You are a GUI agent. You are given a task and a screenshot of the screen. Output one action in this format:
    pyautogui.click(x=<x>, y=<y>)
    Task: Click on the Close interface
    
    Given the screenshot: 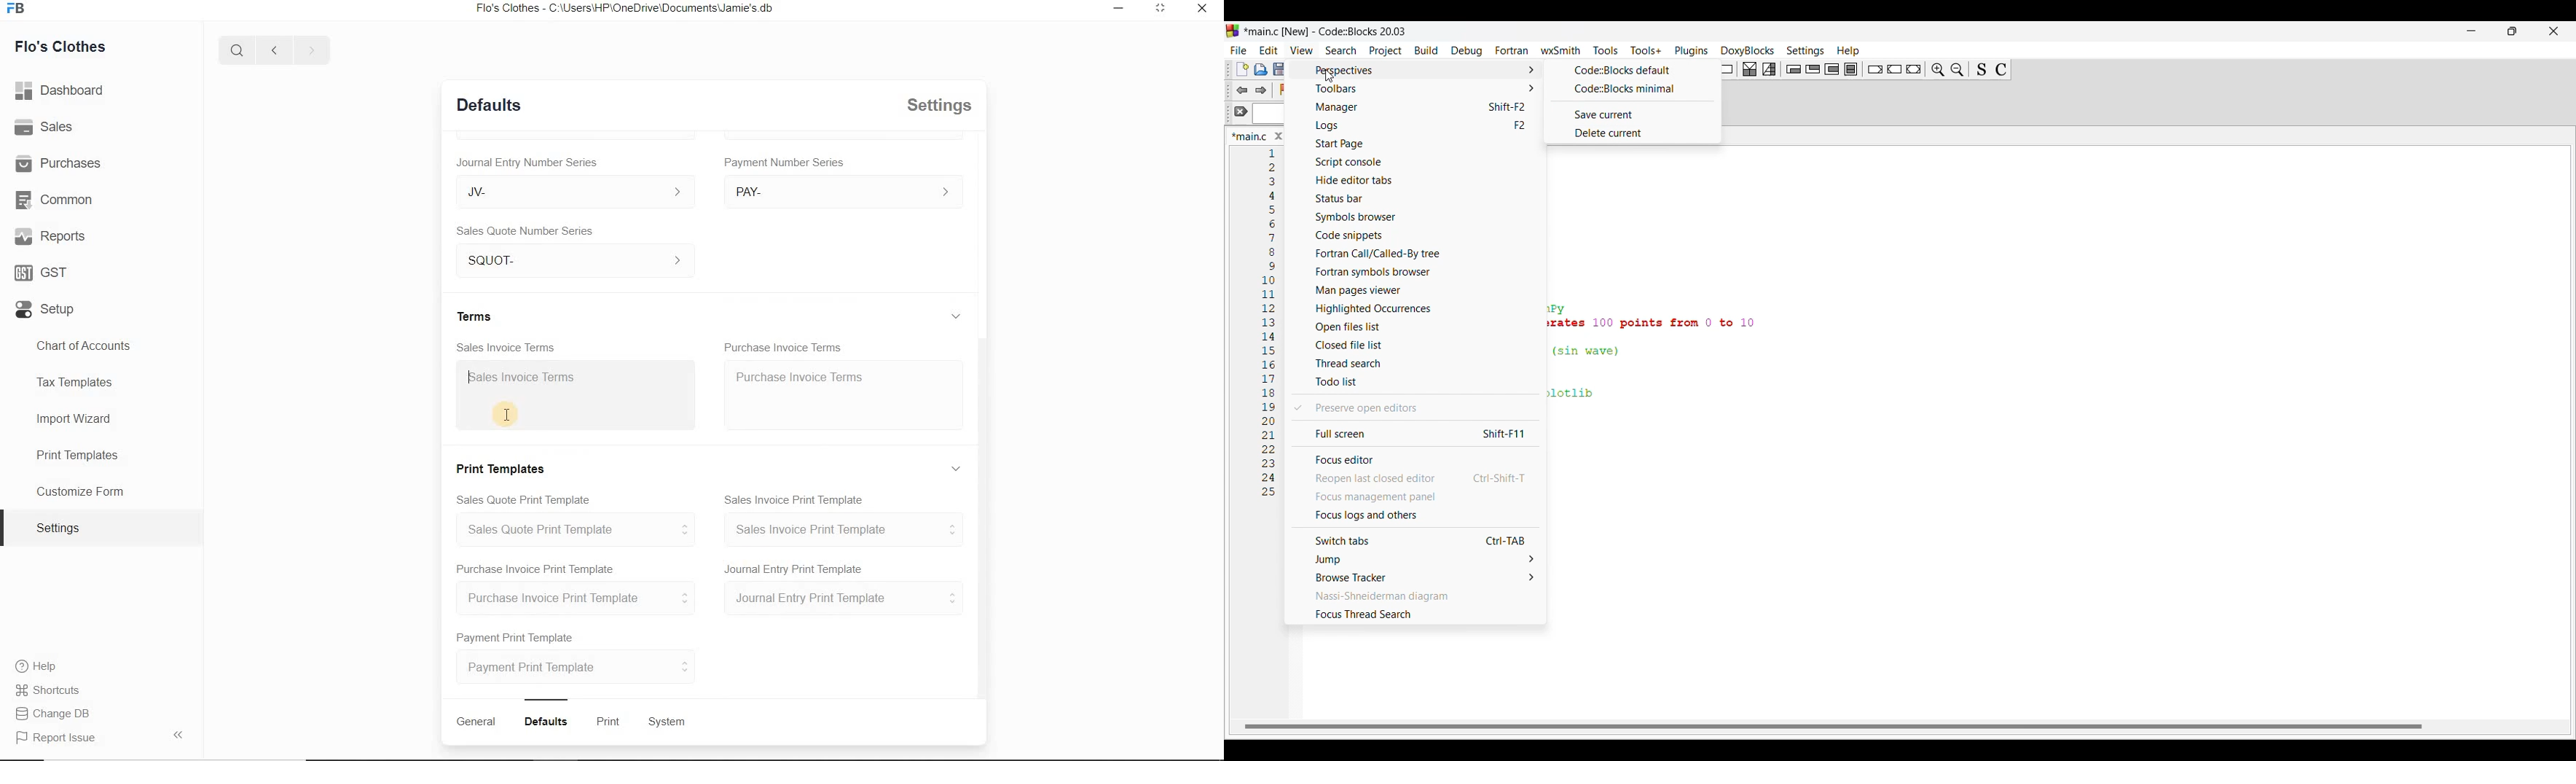 What is the action you would take?
    pyautogui.click(x=2554, y=31)
    